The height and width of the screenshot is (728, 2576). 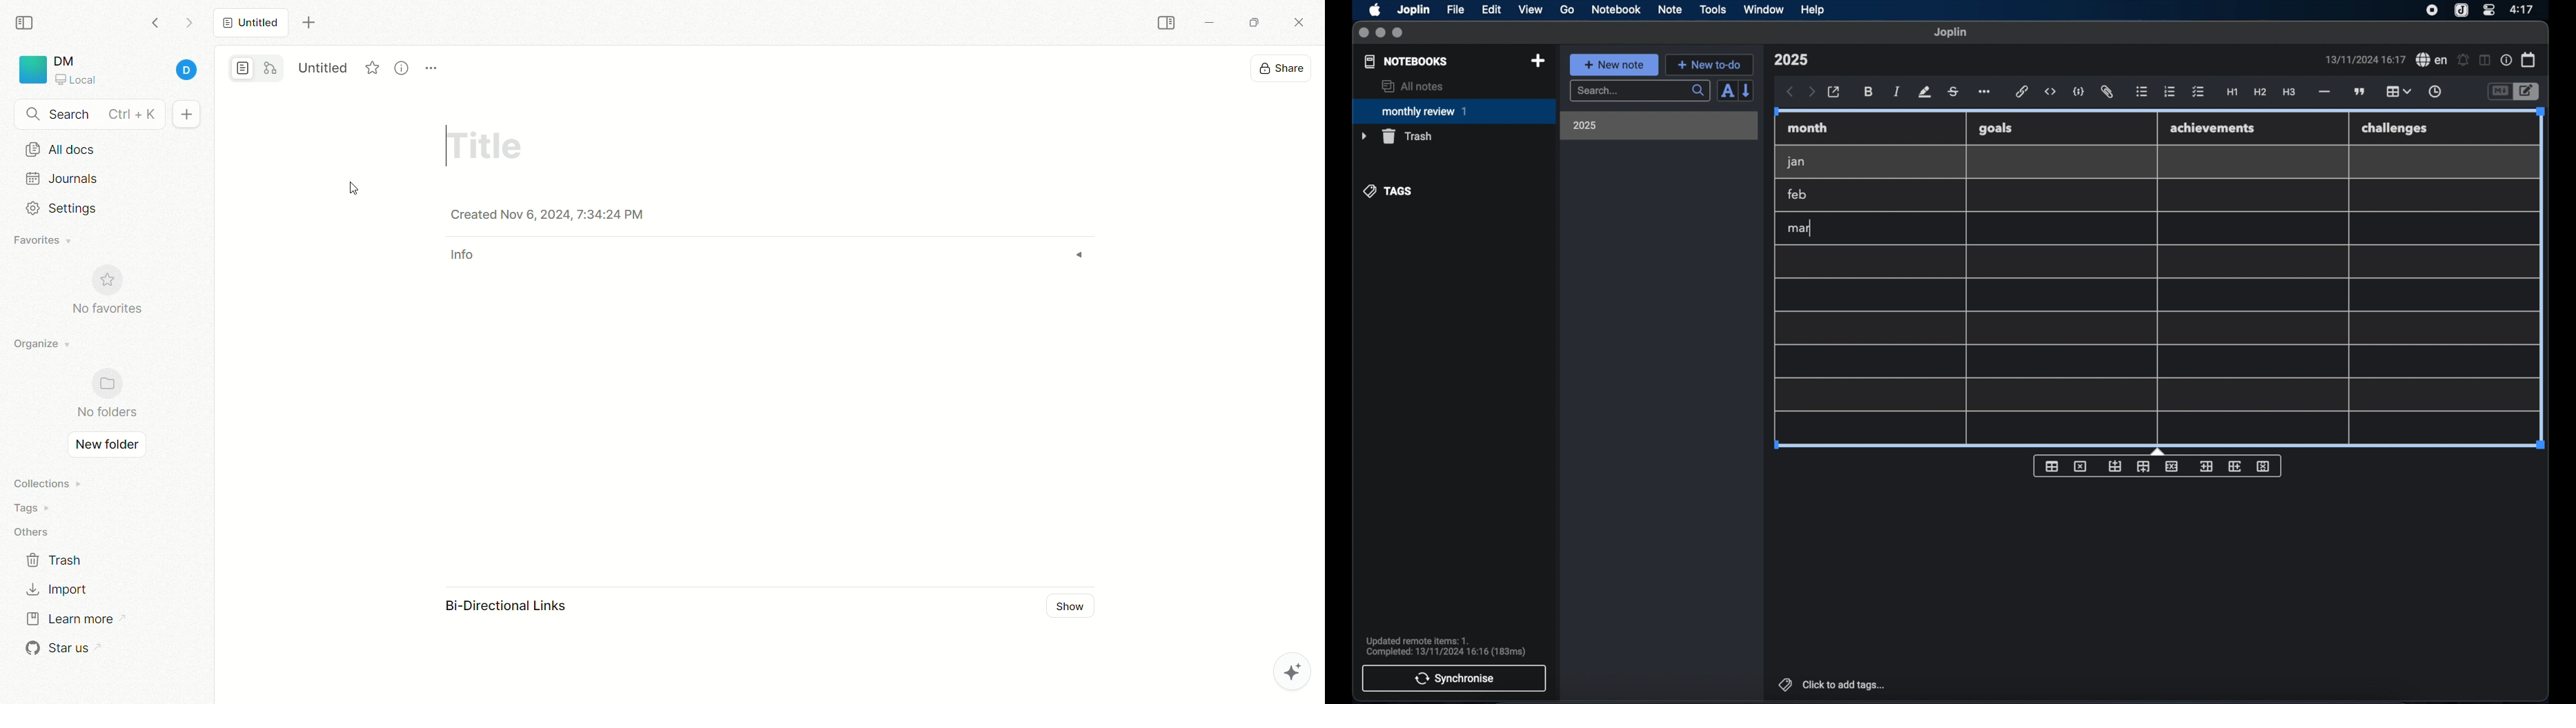 What do you see at coordinates (1640, 92) in the screenshot?
I see `search bar` at bounding box center [1640, 92].